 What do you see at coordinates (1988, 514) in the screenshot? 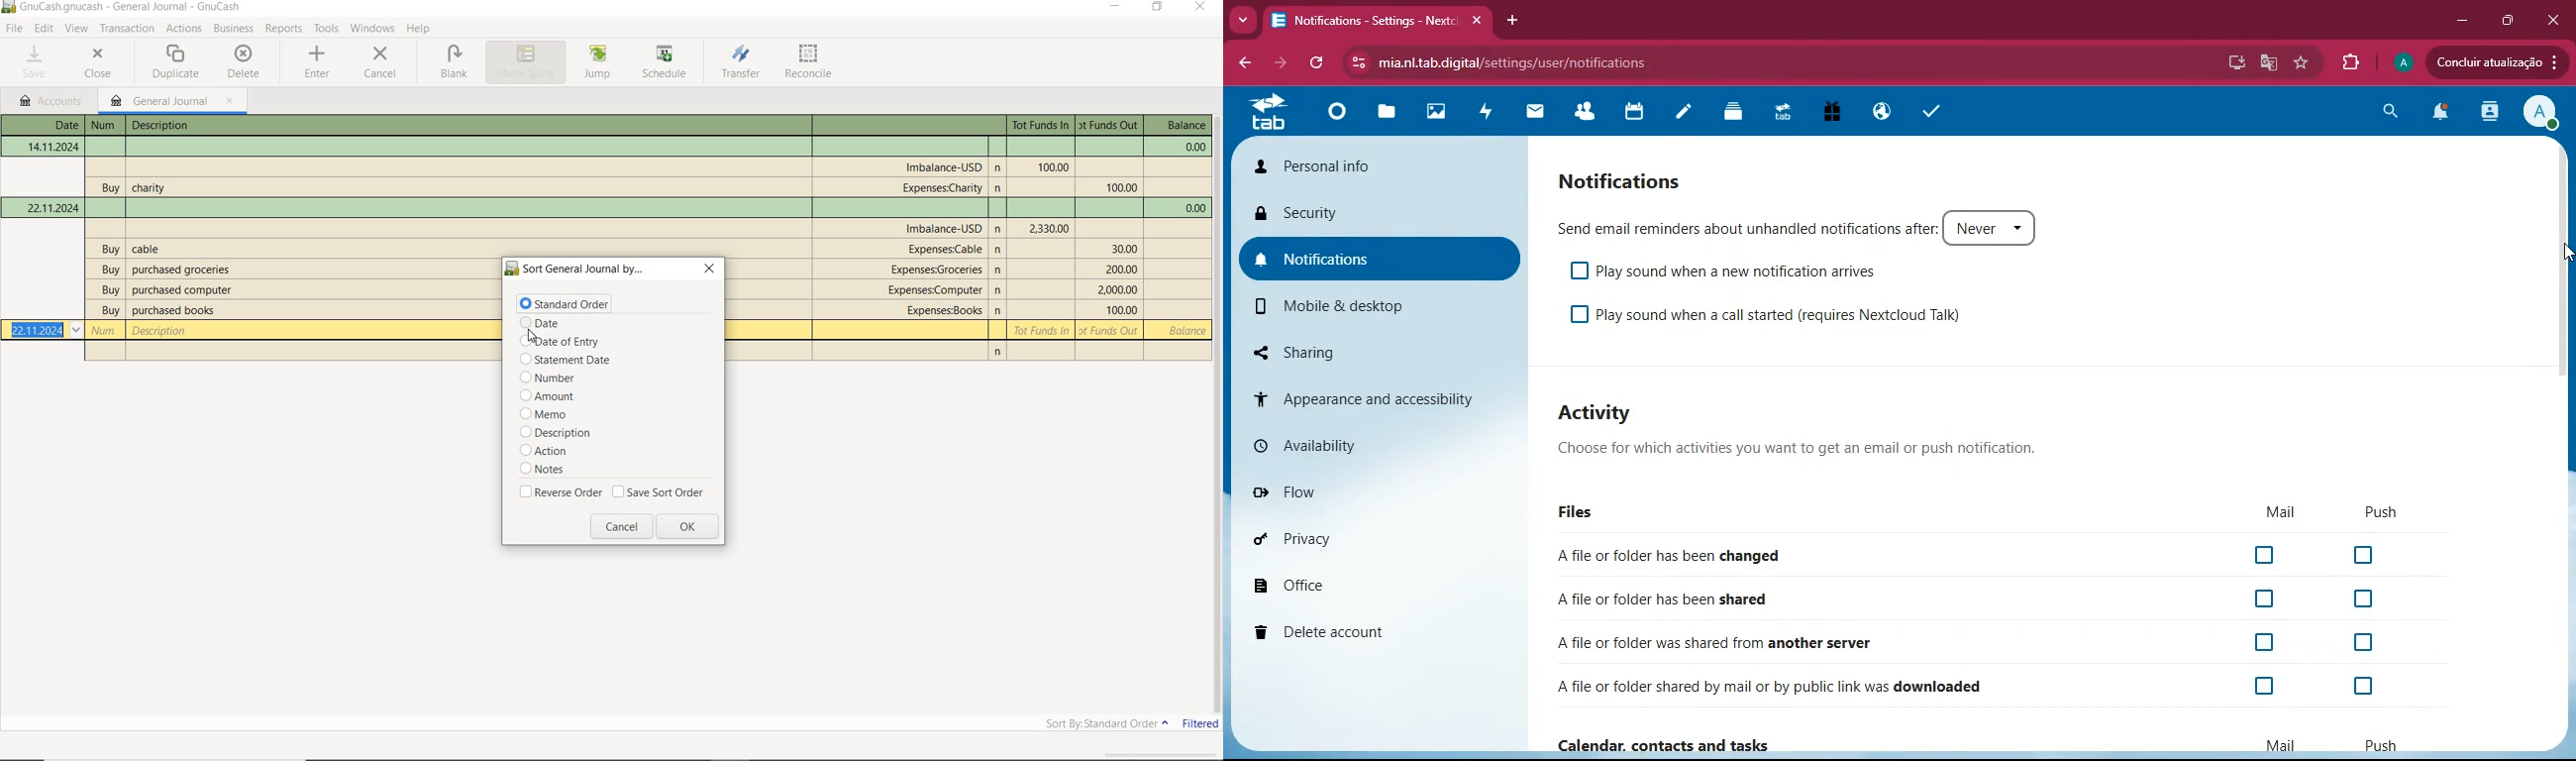
I see `Files` at bounding box center [1988, 514].